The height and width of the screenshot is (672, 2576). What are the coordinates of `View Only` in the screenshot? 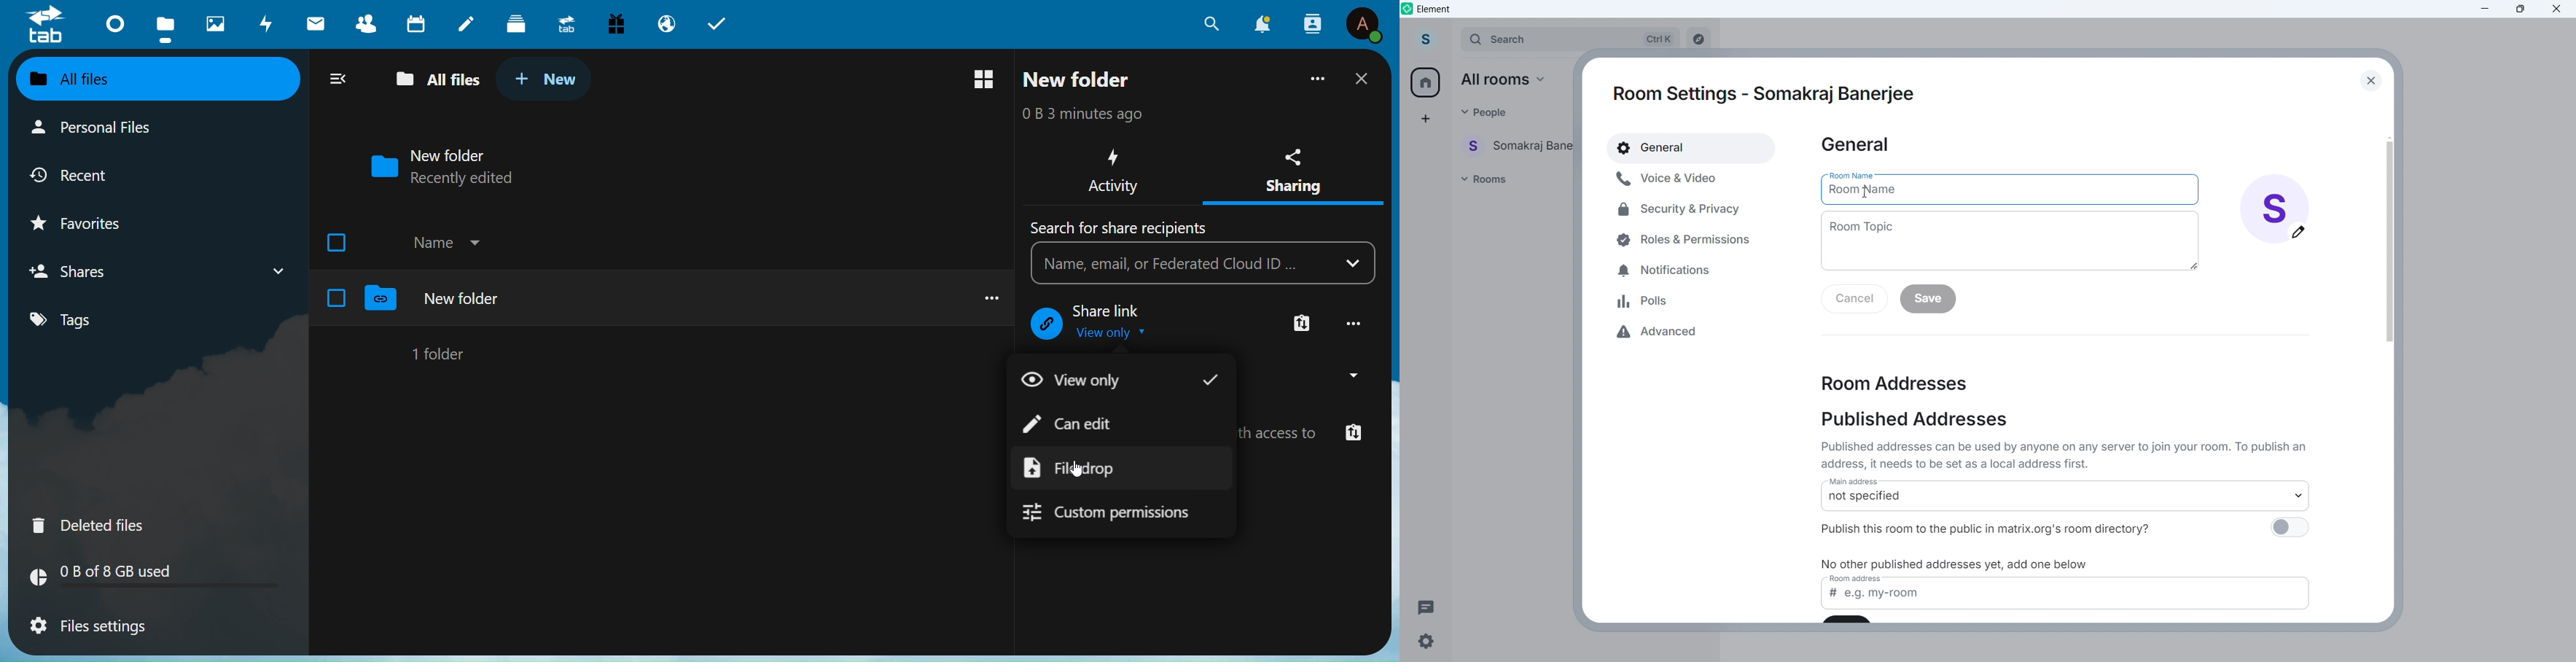 It's located at (1118, 334).